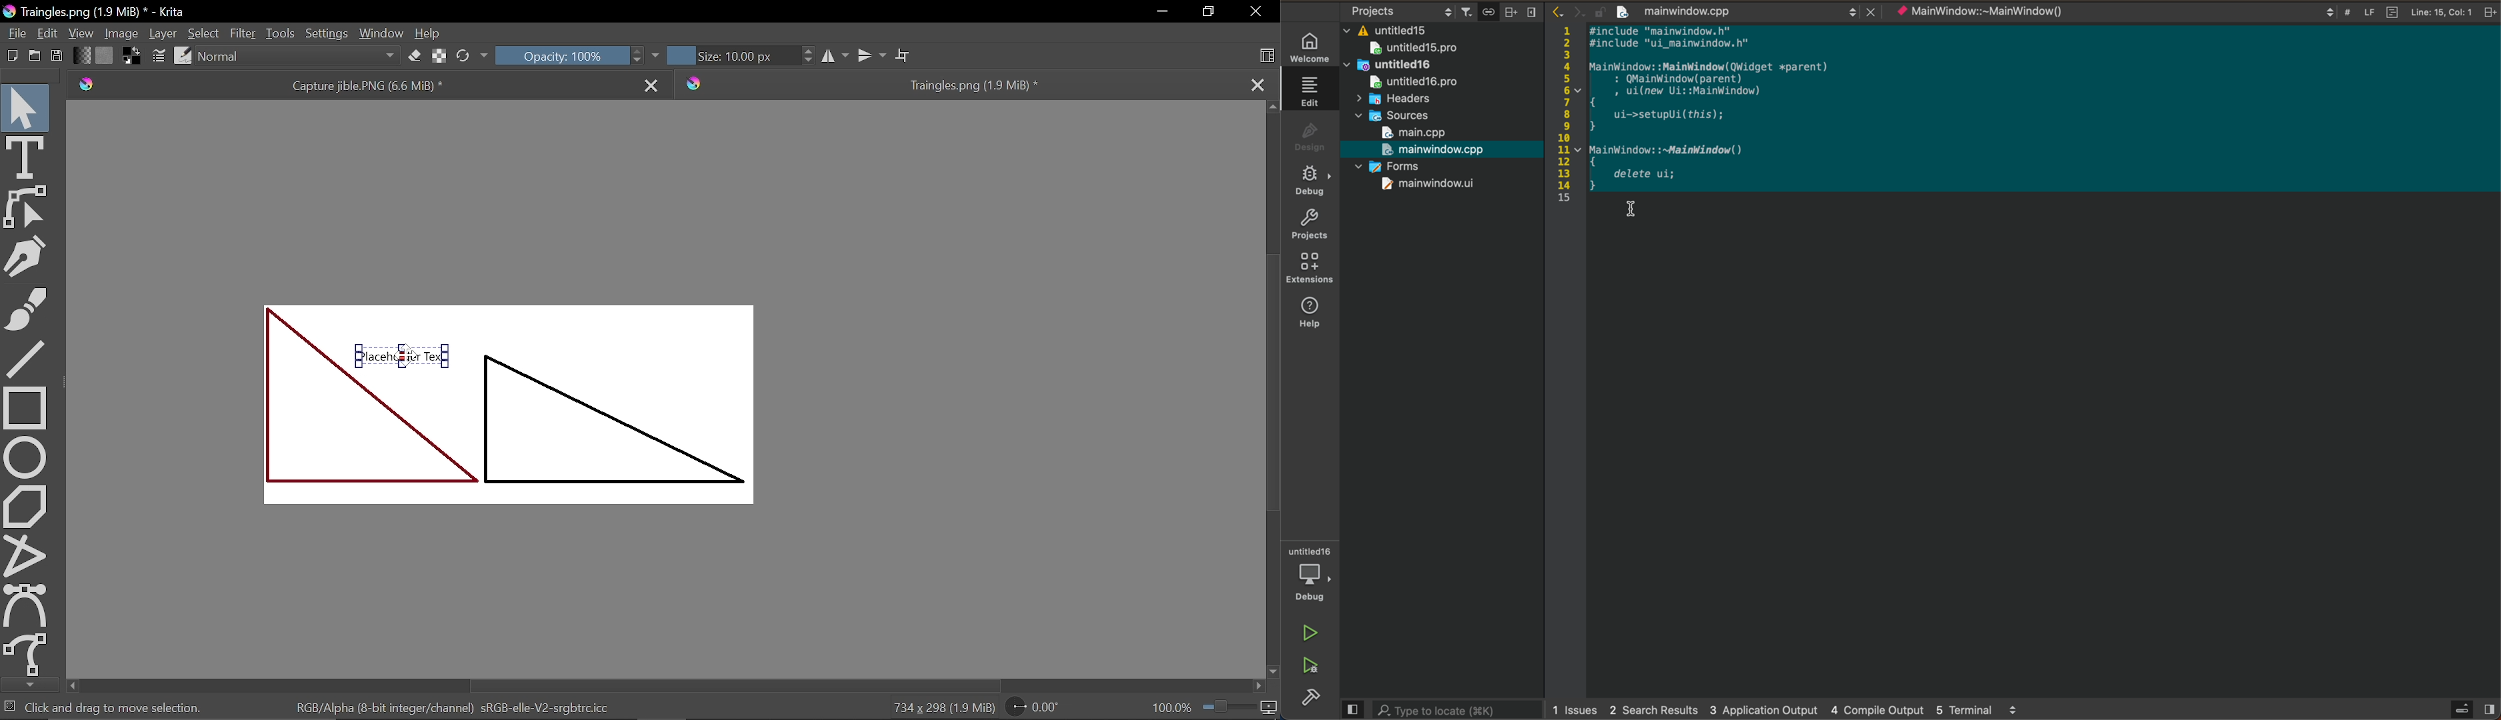 This screenshot has height=728, width=2520. I want to click on Filter, so click(242, 33).